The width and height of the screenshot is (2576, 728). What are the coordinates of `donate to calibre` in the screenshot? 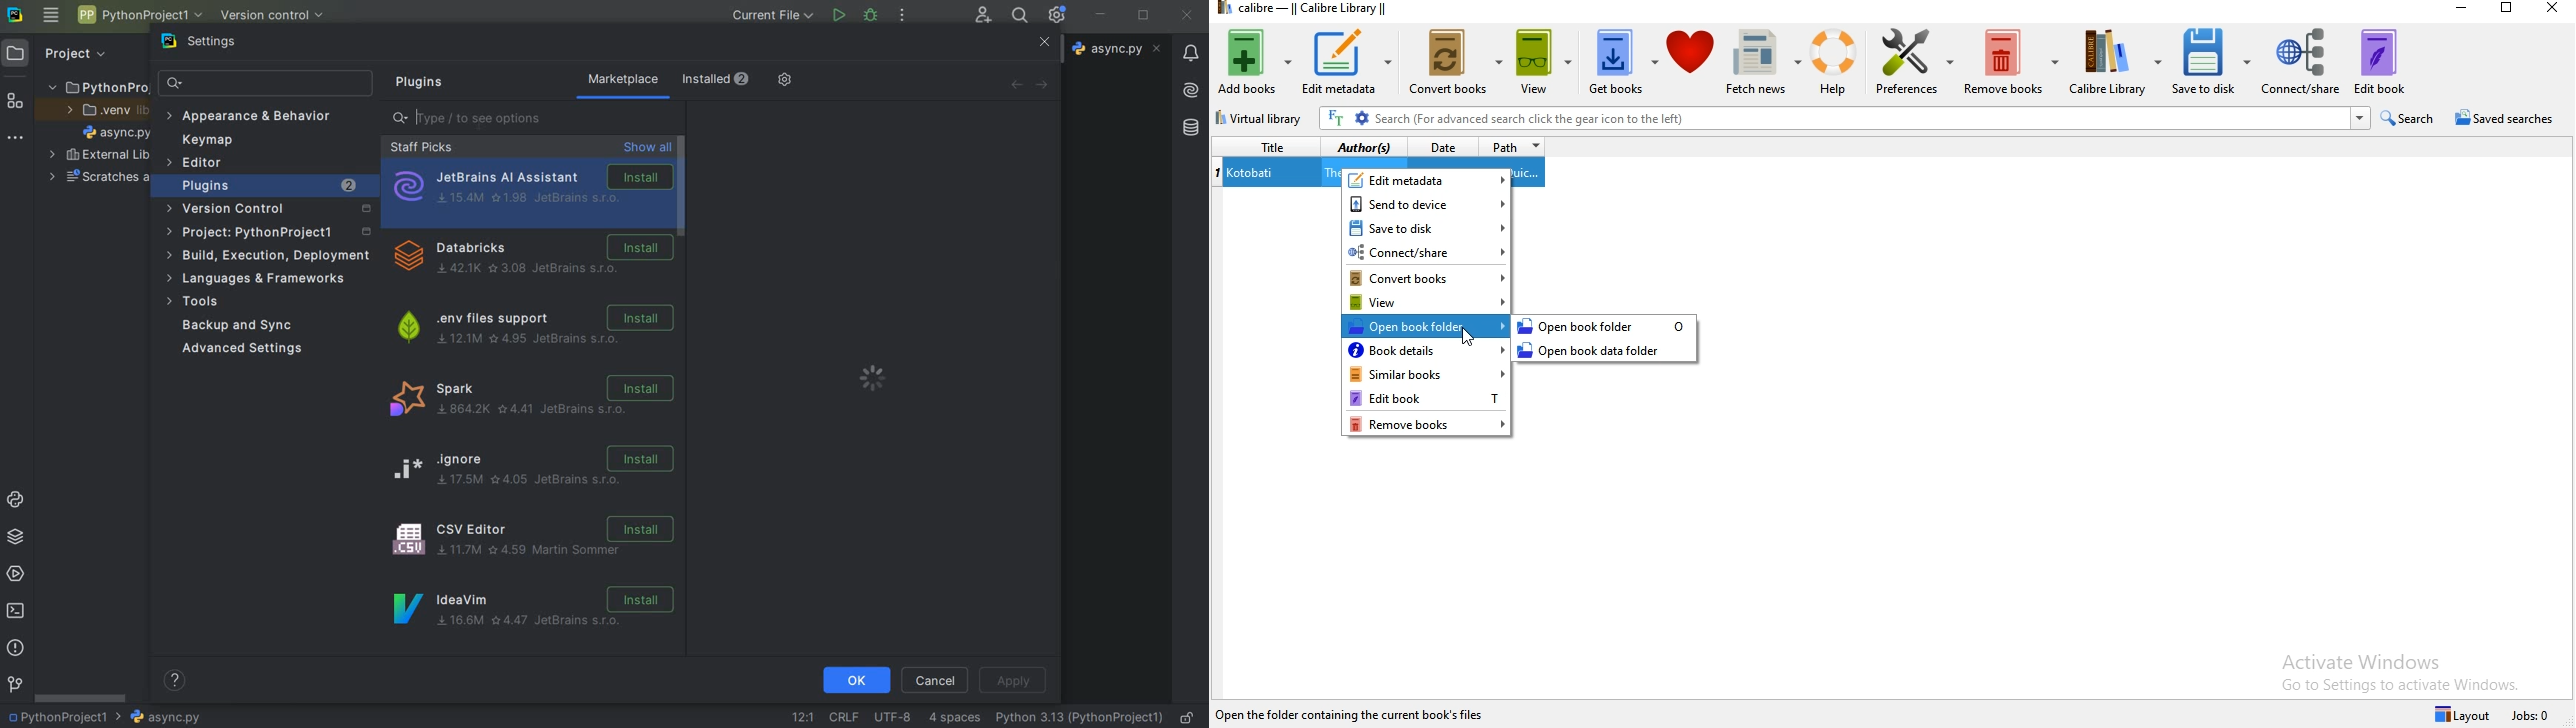 It's located at (1692, 62).